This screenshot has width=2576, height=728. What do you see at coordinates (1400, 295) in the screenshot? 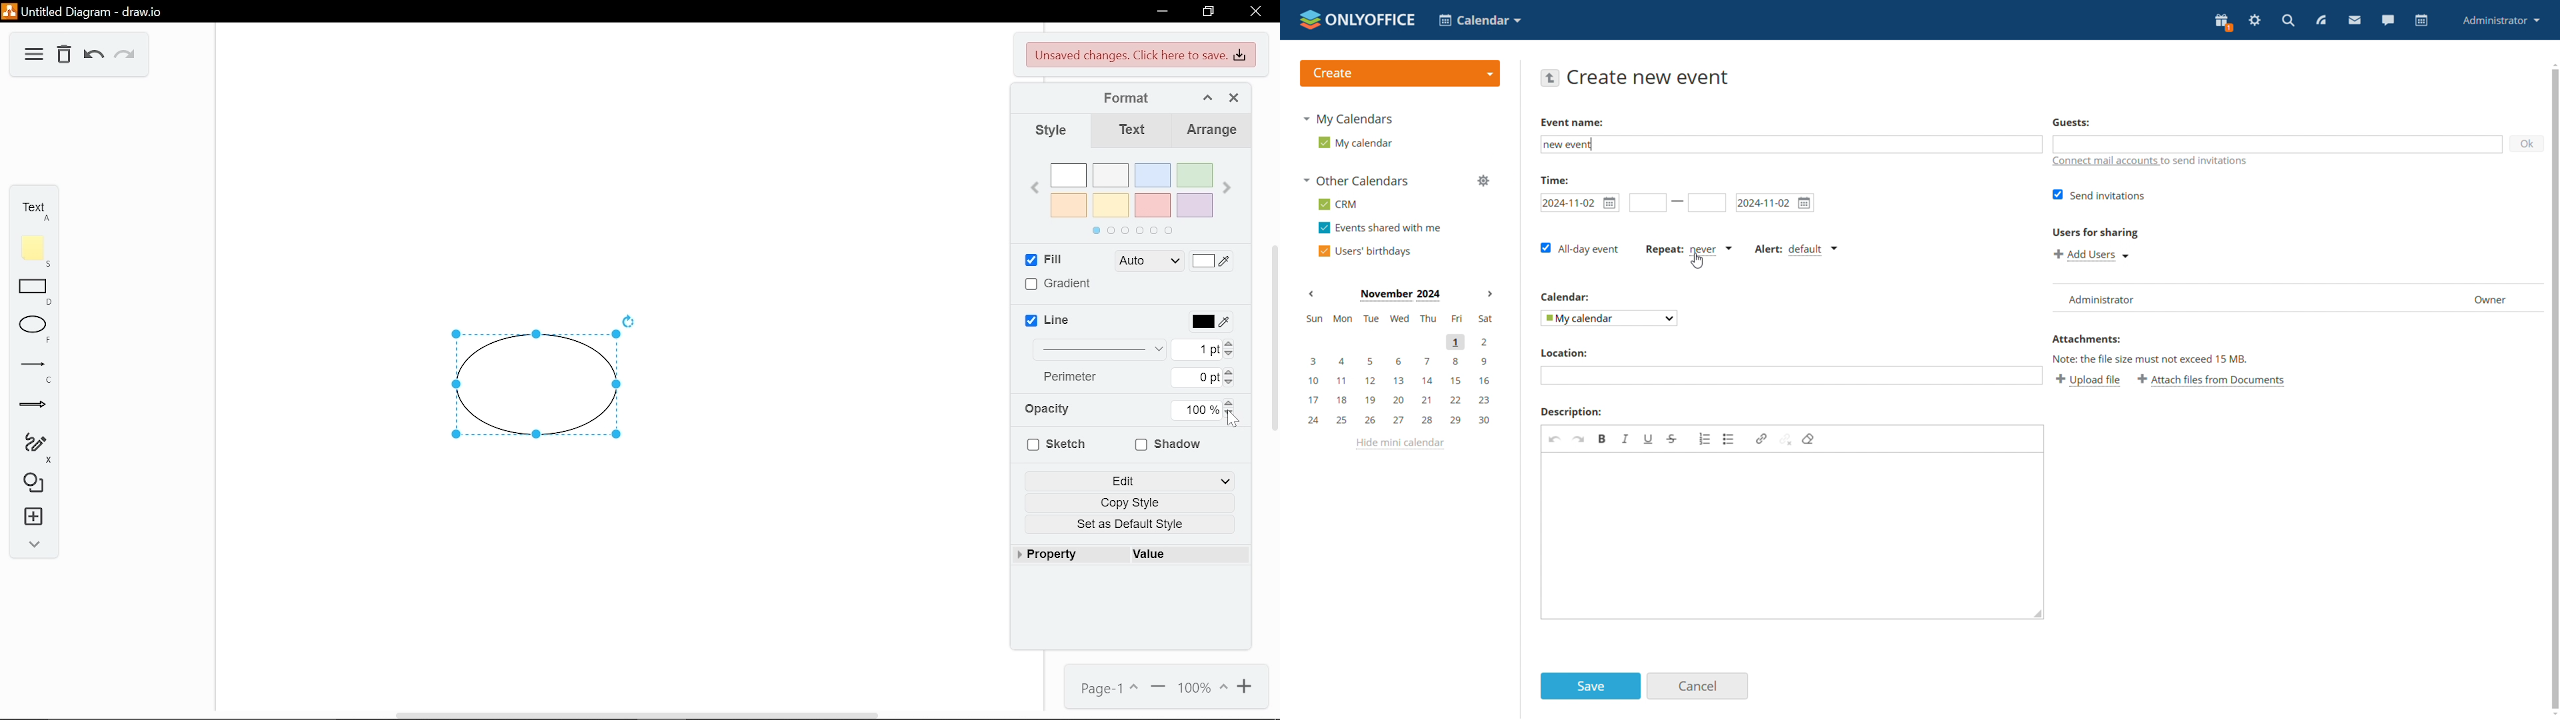
I see `Month on display` at bounding box center [1400, 295].